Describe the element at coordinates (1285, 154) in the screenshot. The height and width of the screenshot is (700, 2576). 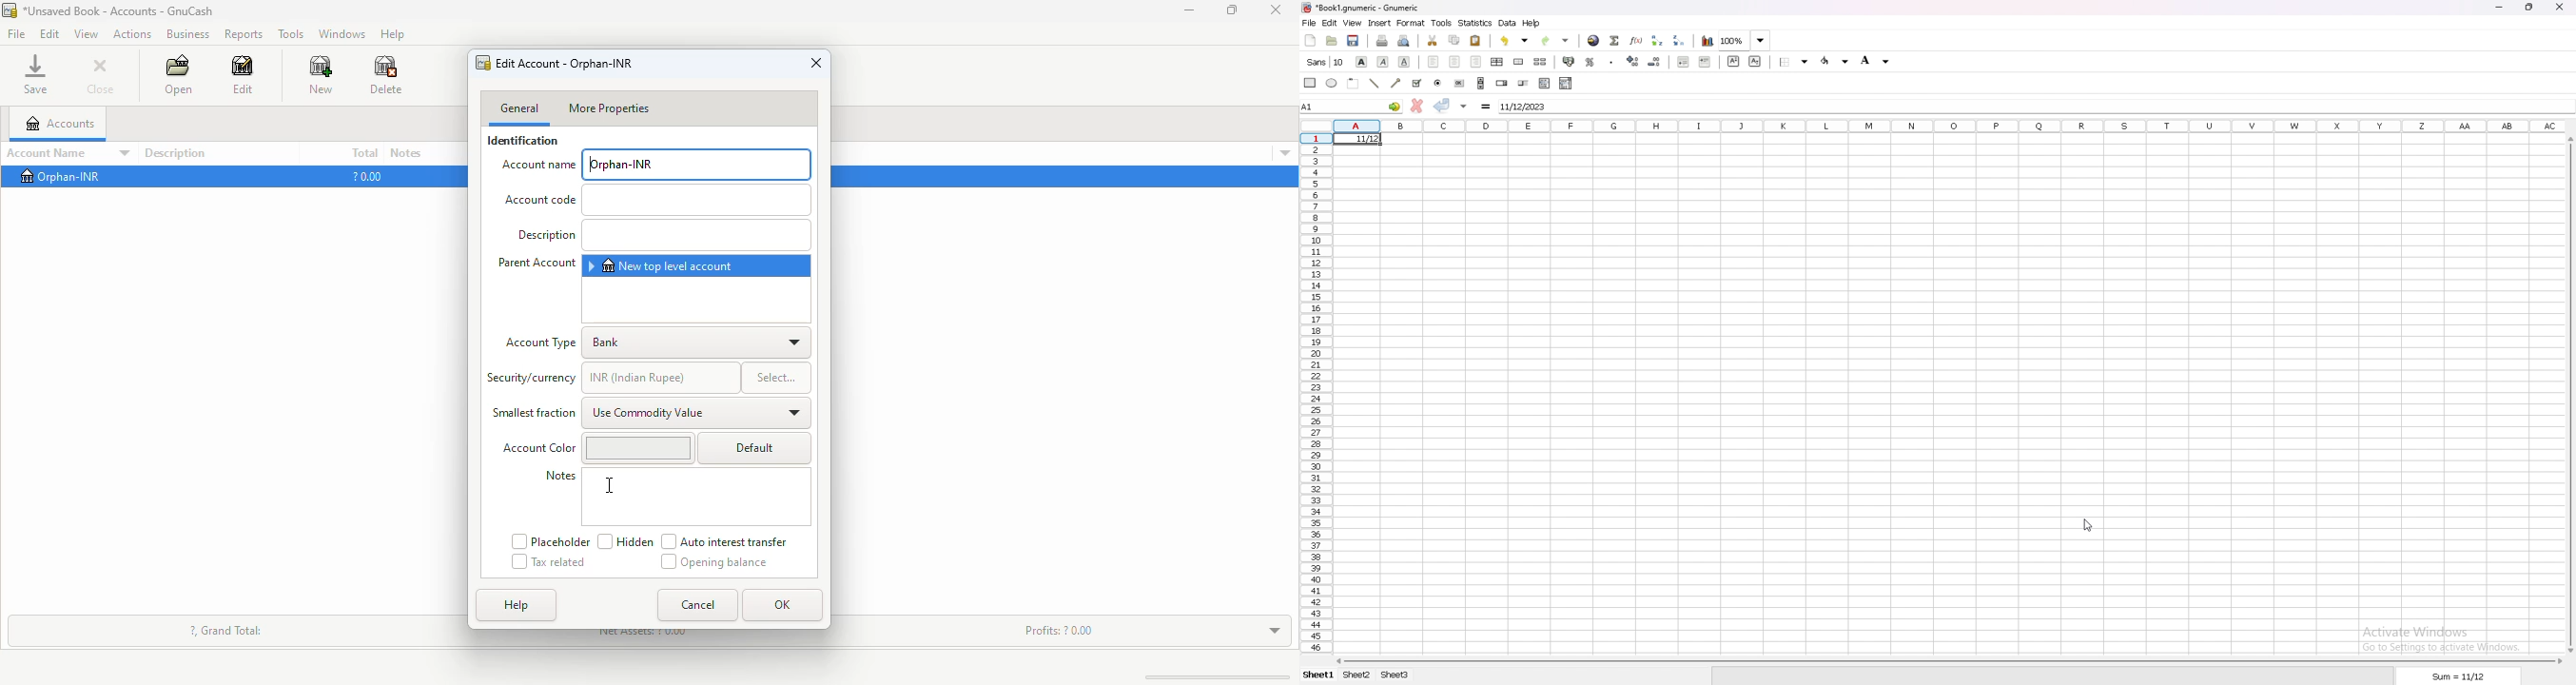
I see `account details` at that location.